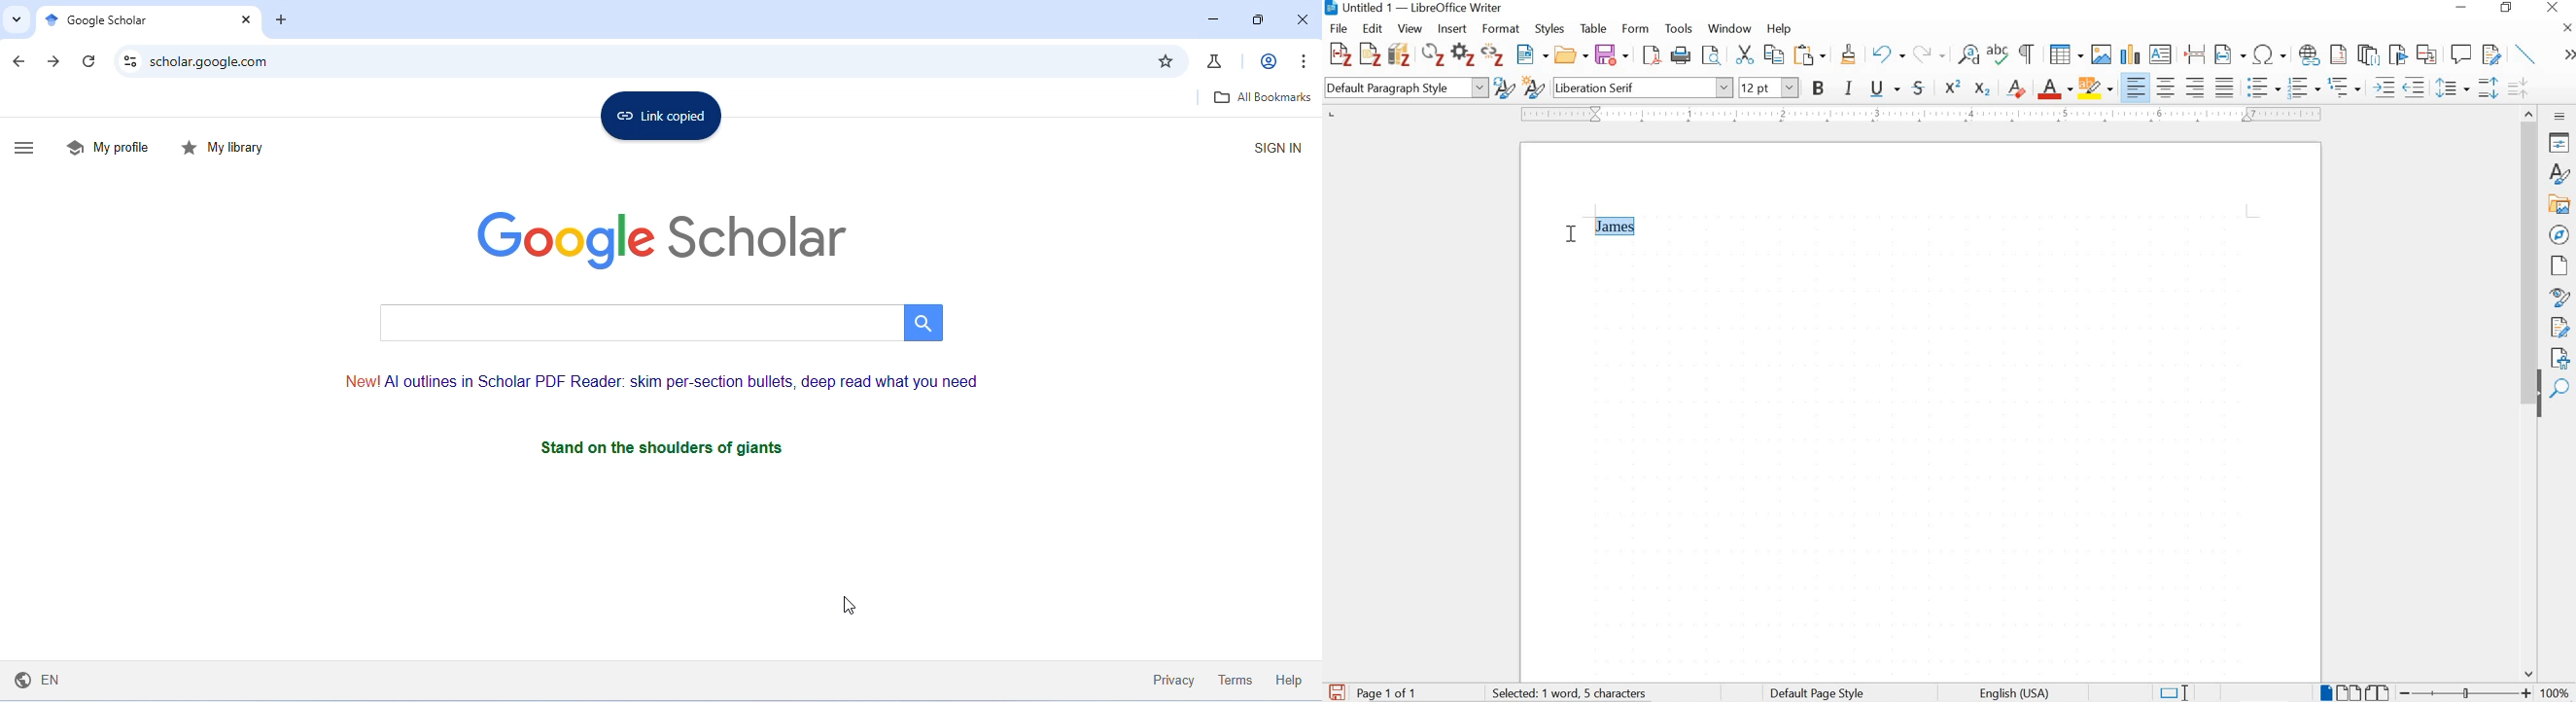 The image size is (2576, 728). I want to click on save as pdf, so click(1651, 56).